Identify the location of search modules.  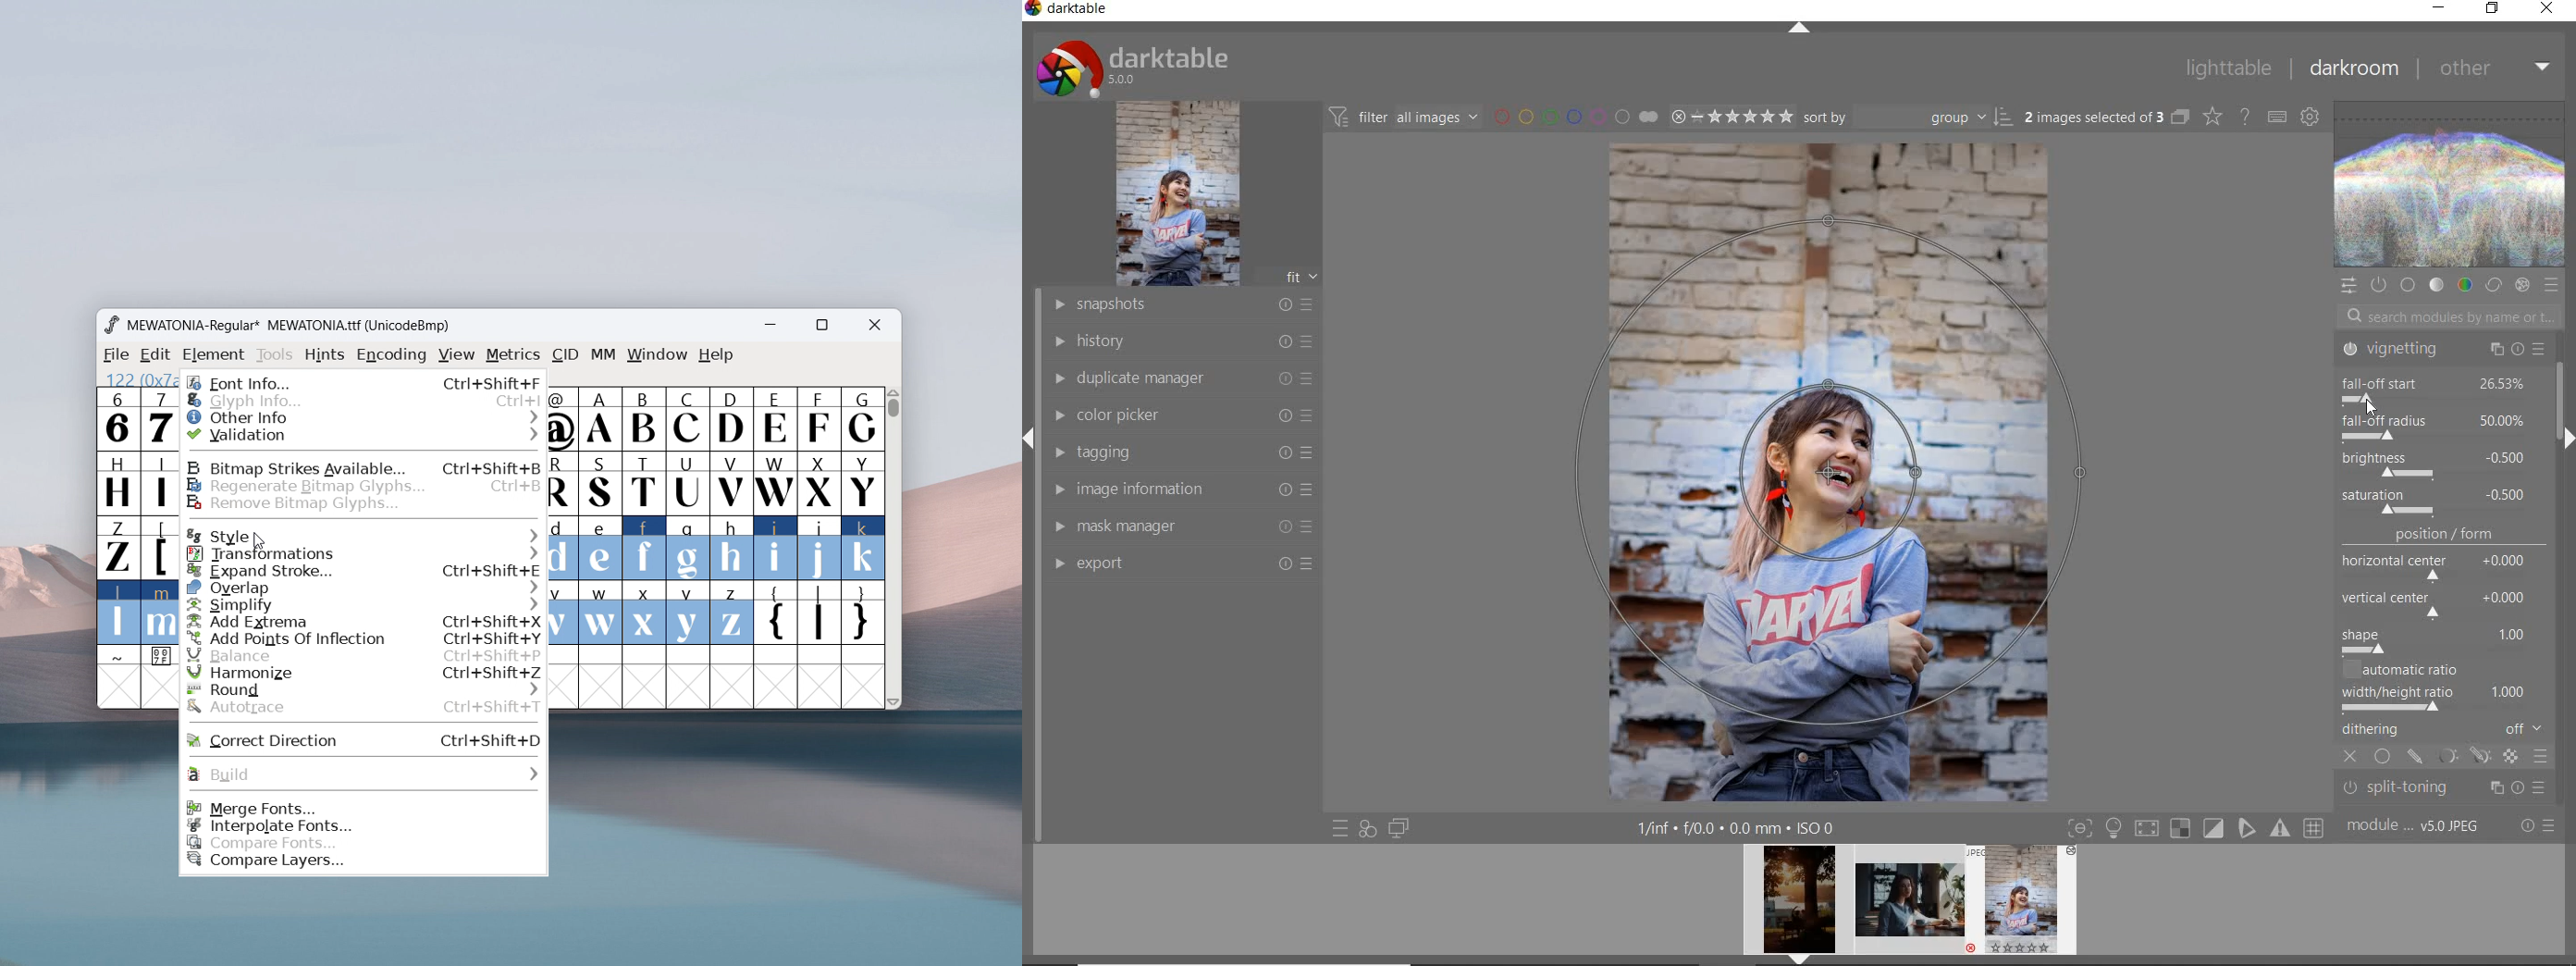
(2445, 319).